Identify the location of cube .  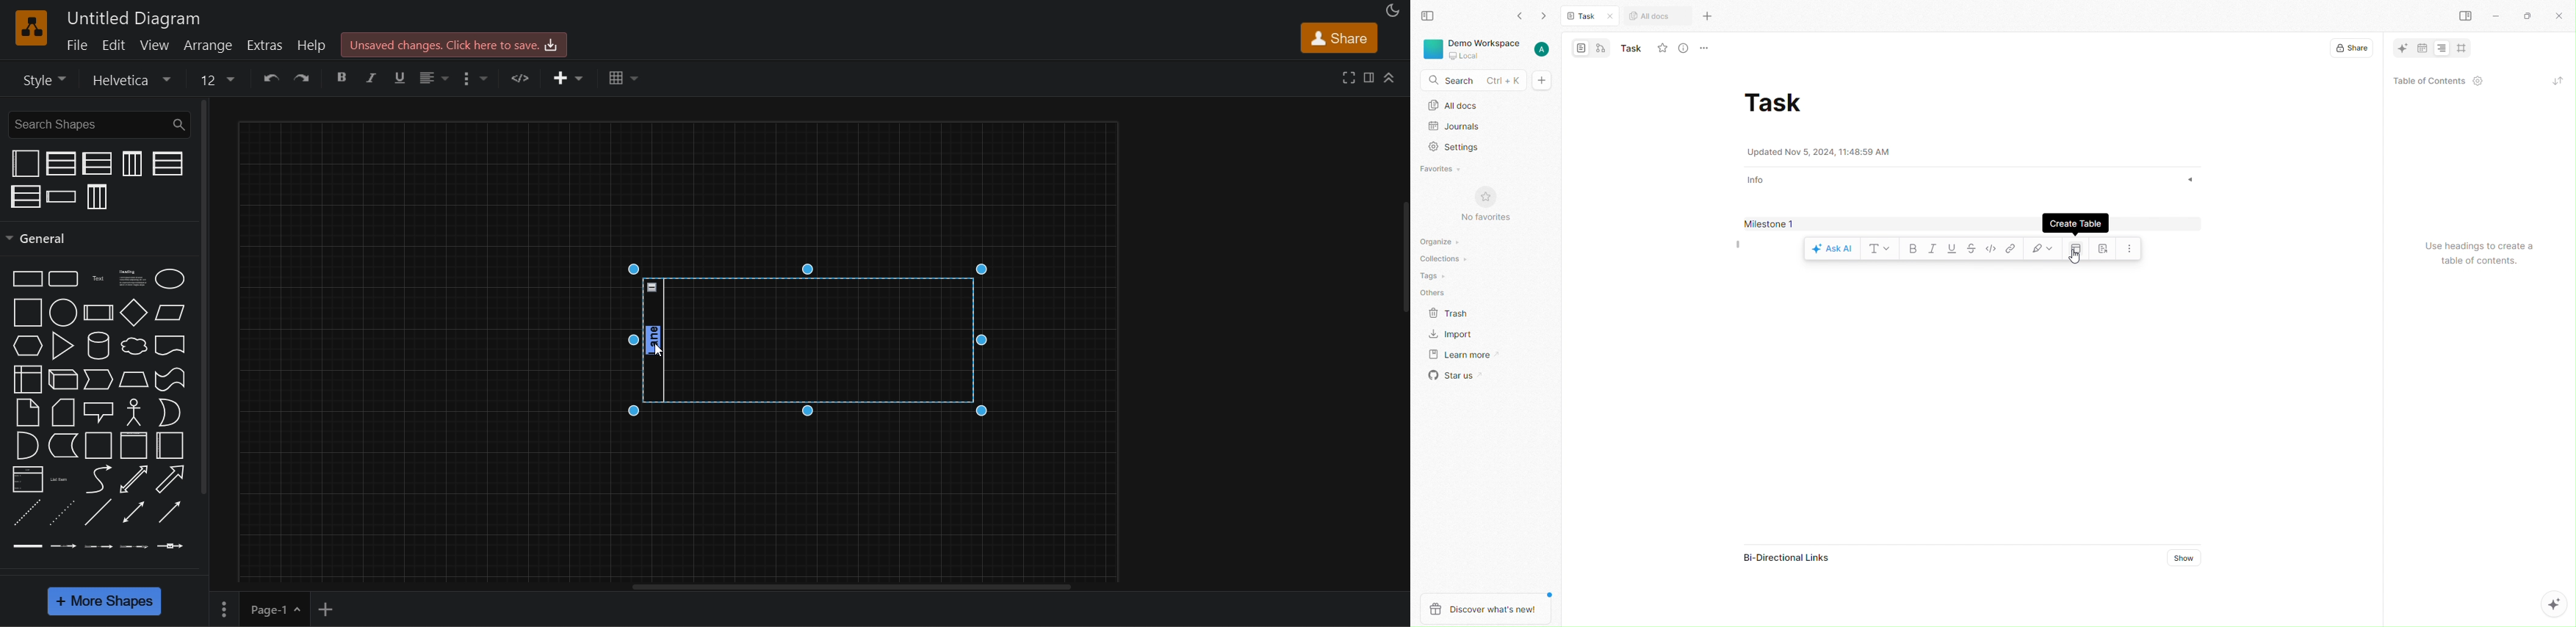
(62, 380).